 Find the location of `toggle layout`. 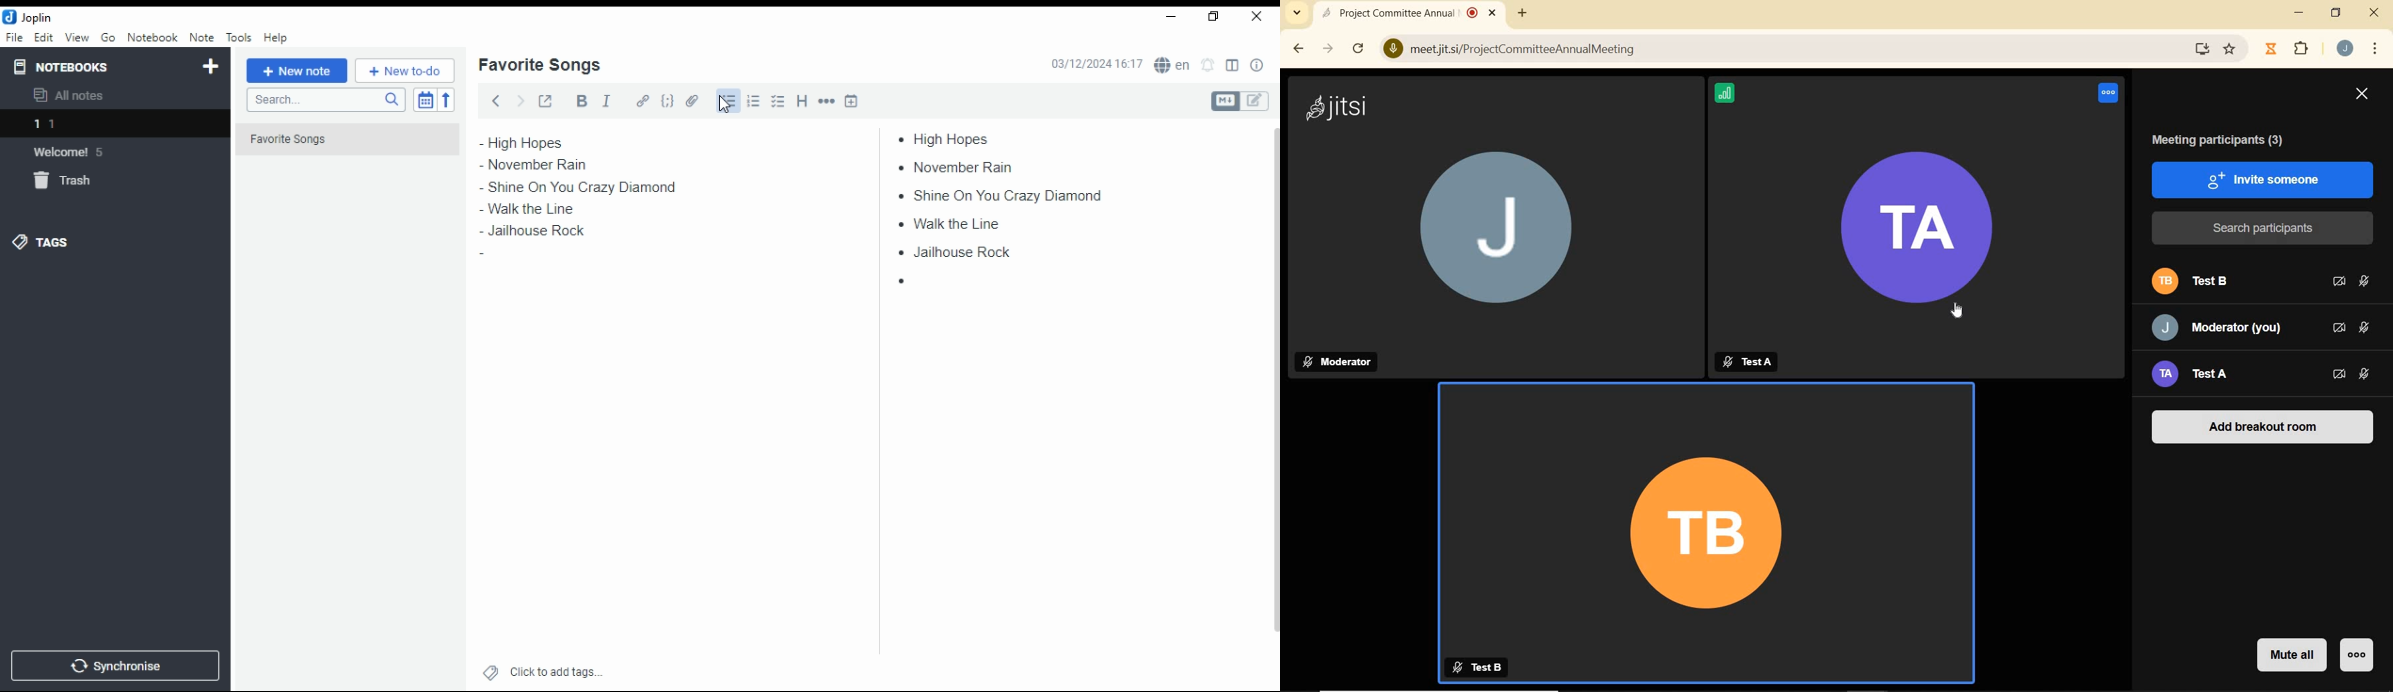

toggle layout is located at coordinates (1233, 66).